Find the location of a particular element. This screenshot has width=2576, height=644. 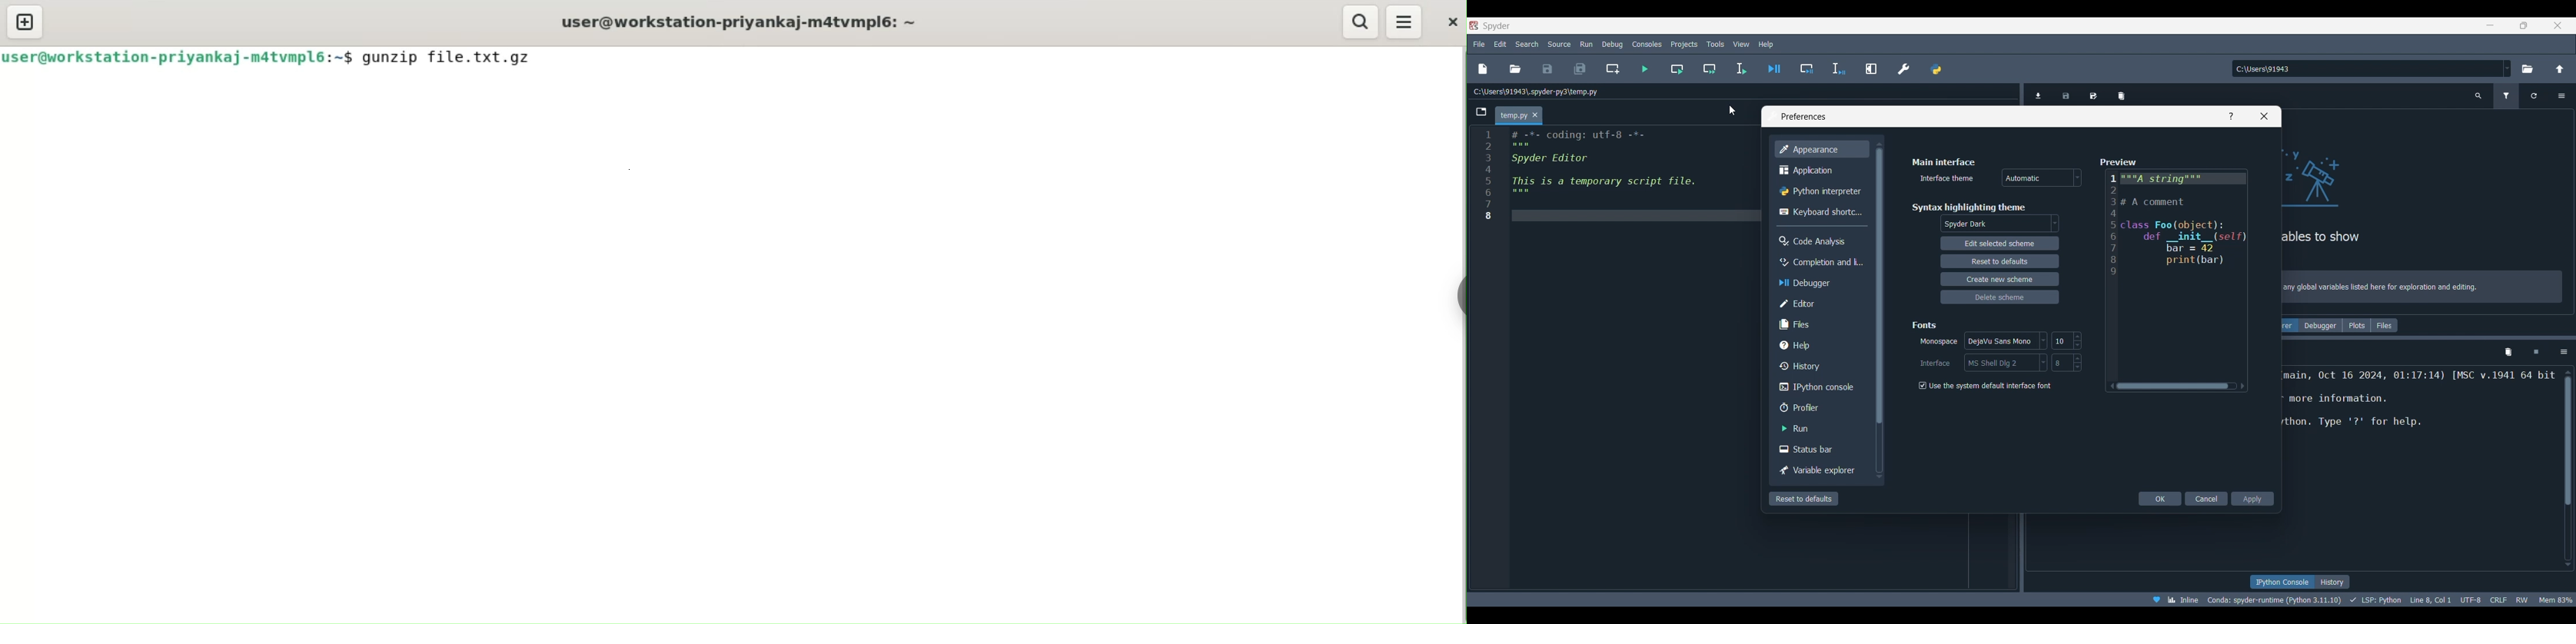

Syntax highlighting theme is located at coordinates (1971, 206).